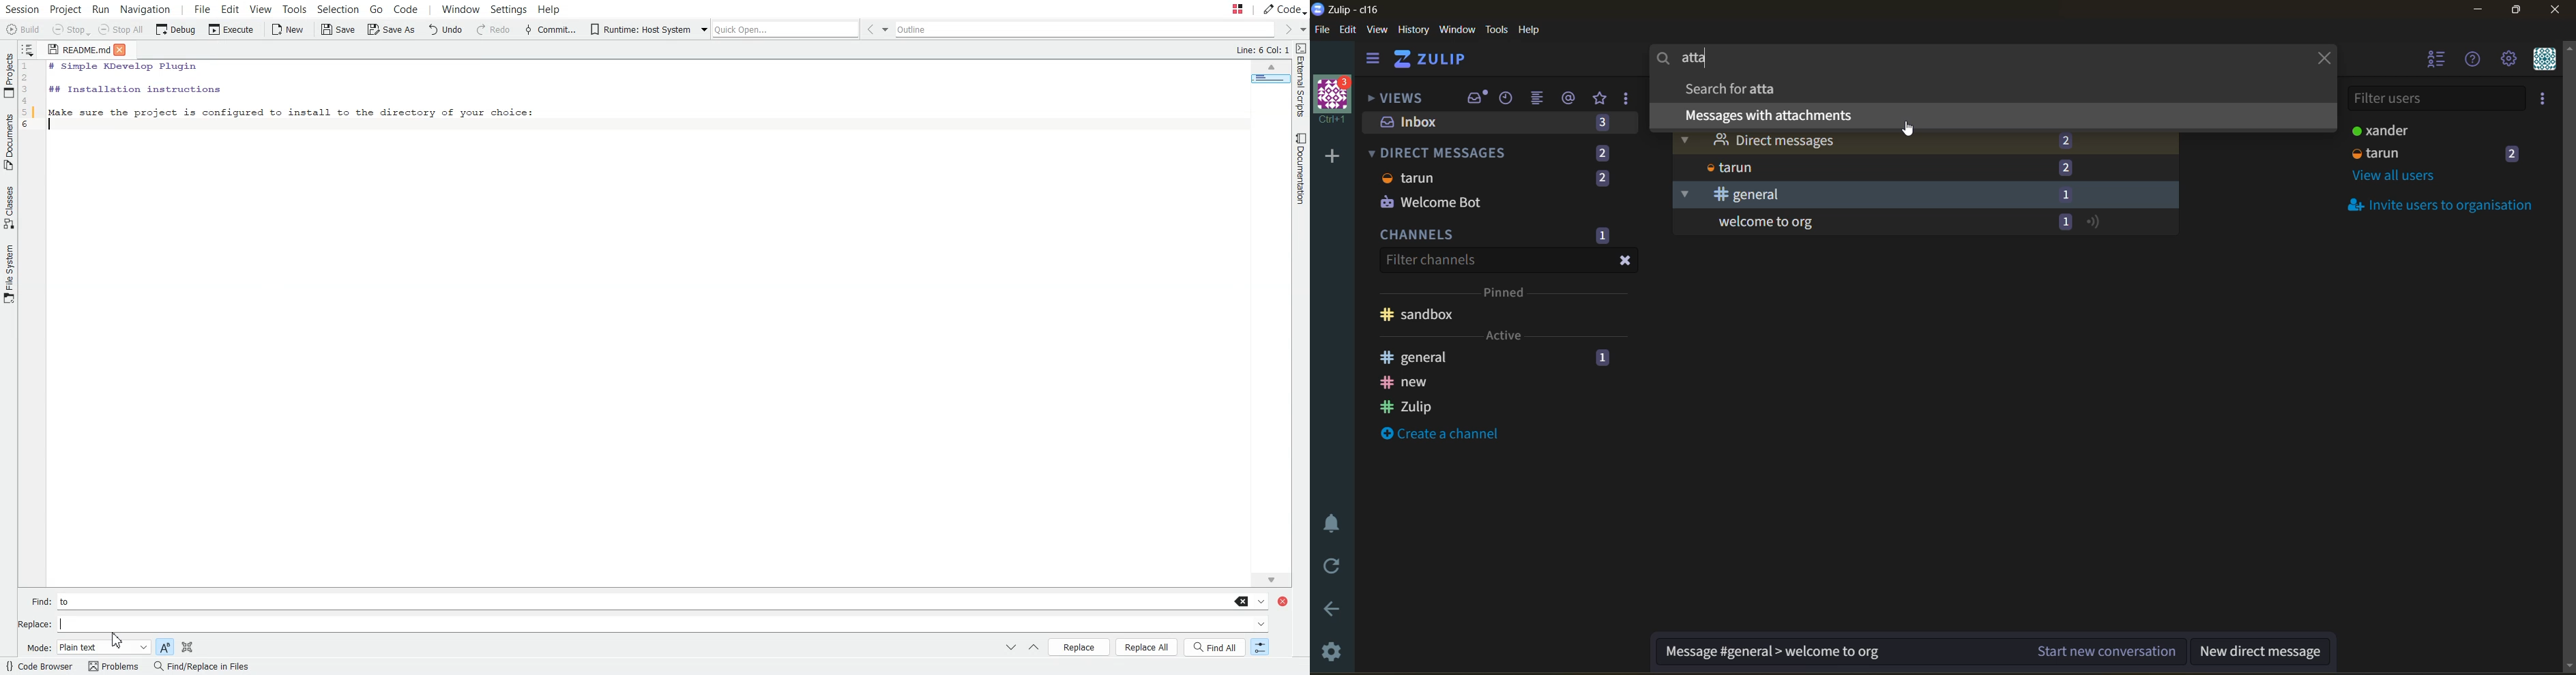 Image resolution: width=2576 pixels, height=700 pixels. I want to click on recent conversations, so click(1507, 99).